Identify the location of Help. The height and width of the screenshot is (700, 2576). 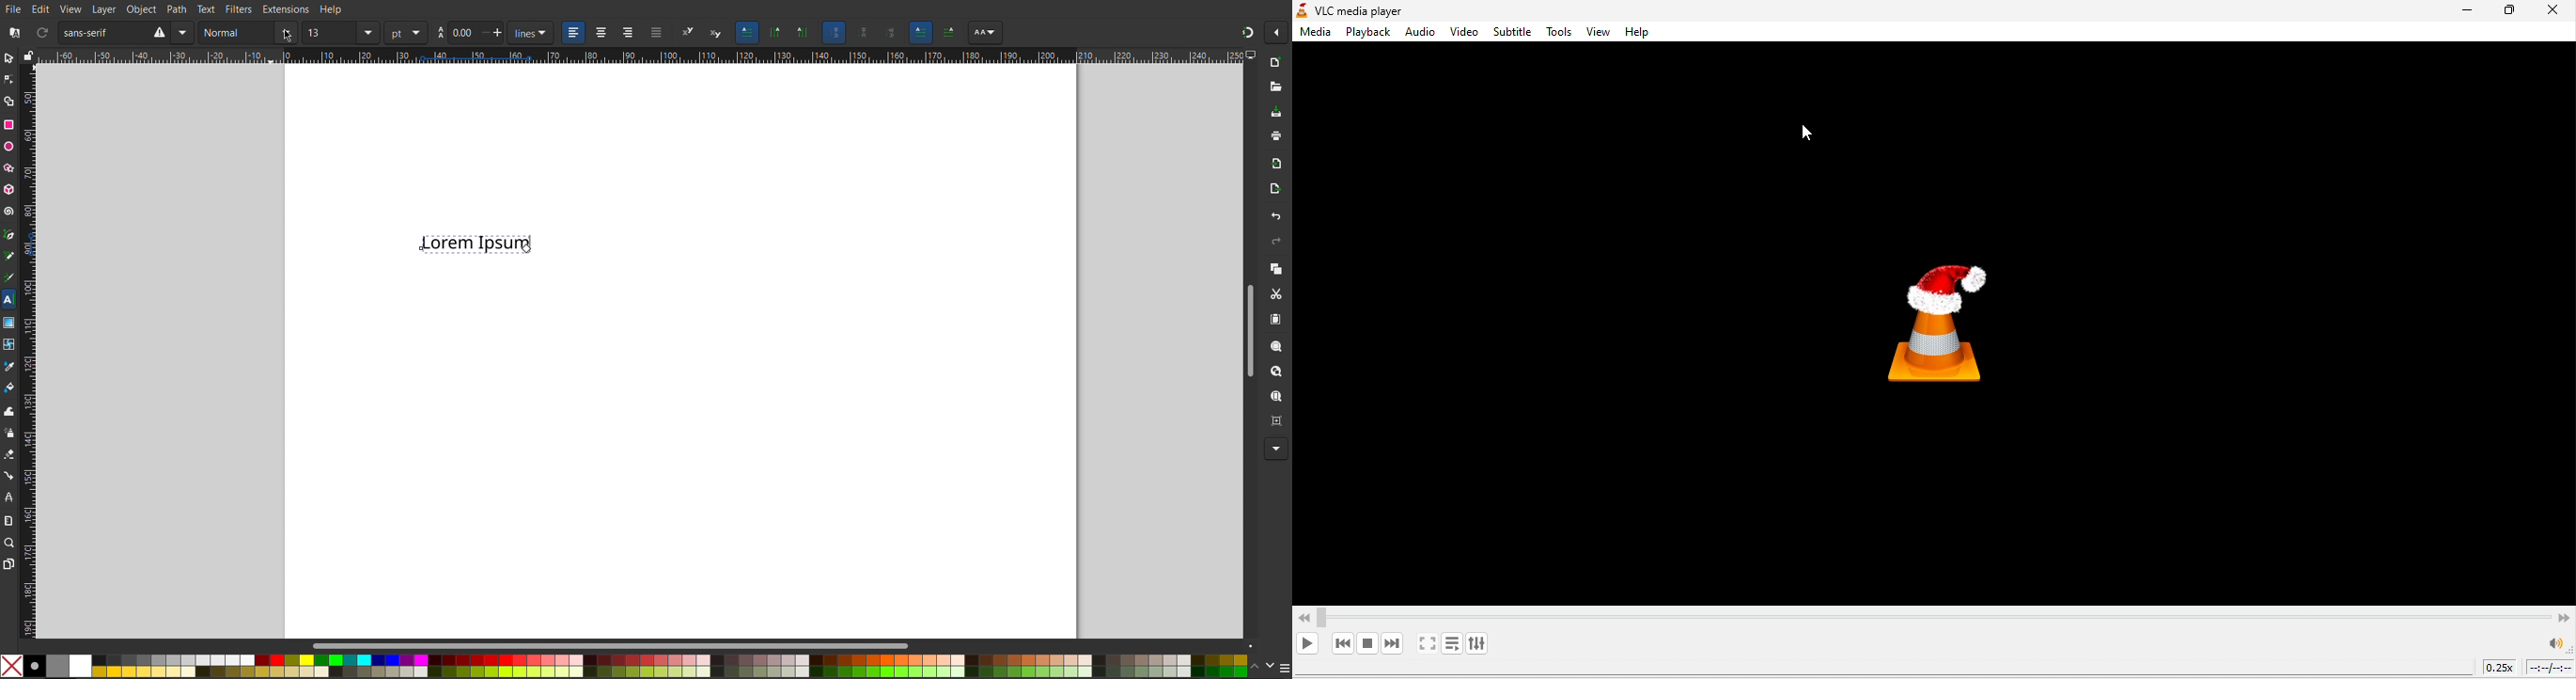
(330, 10).